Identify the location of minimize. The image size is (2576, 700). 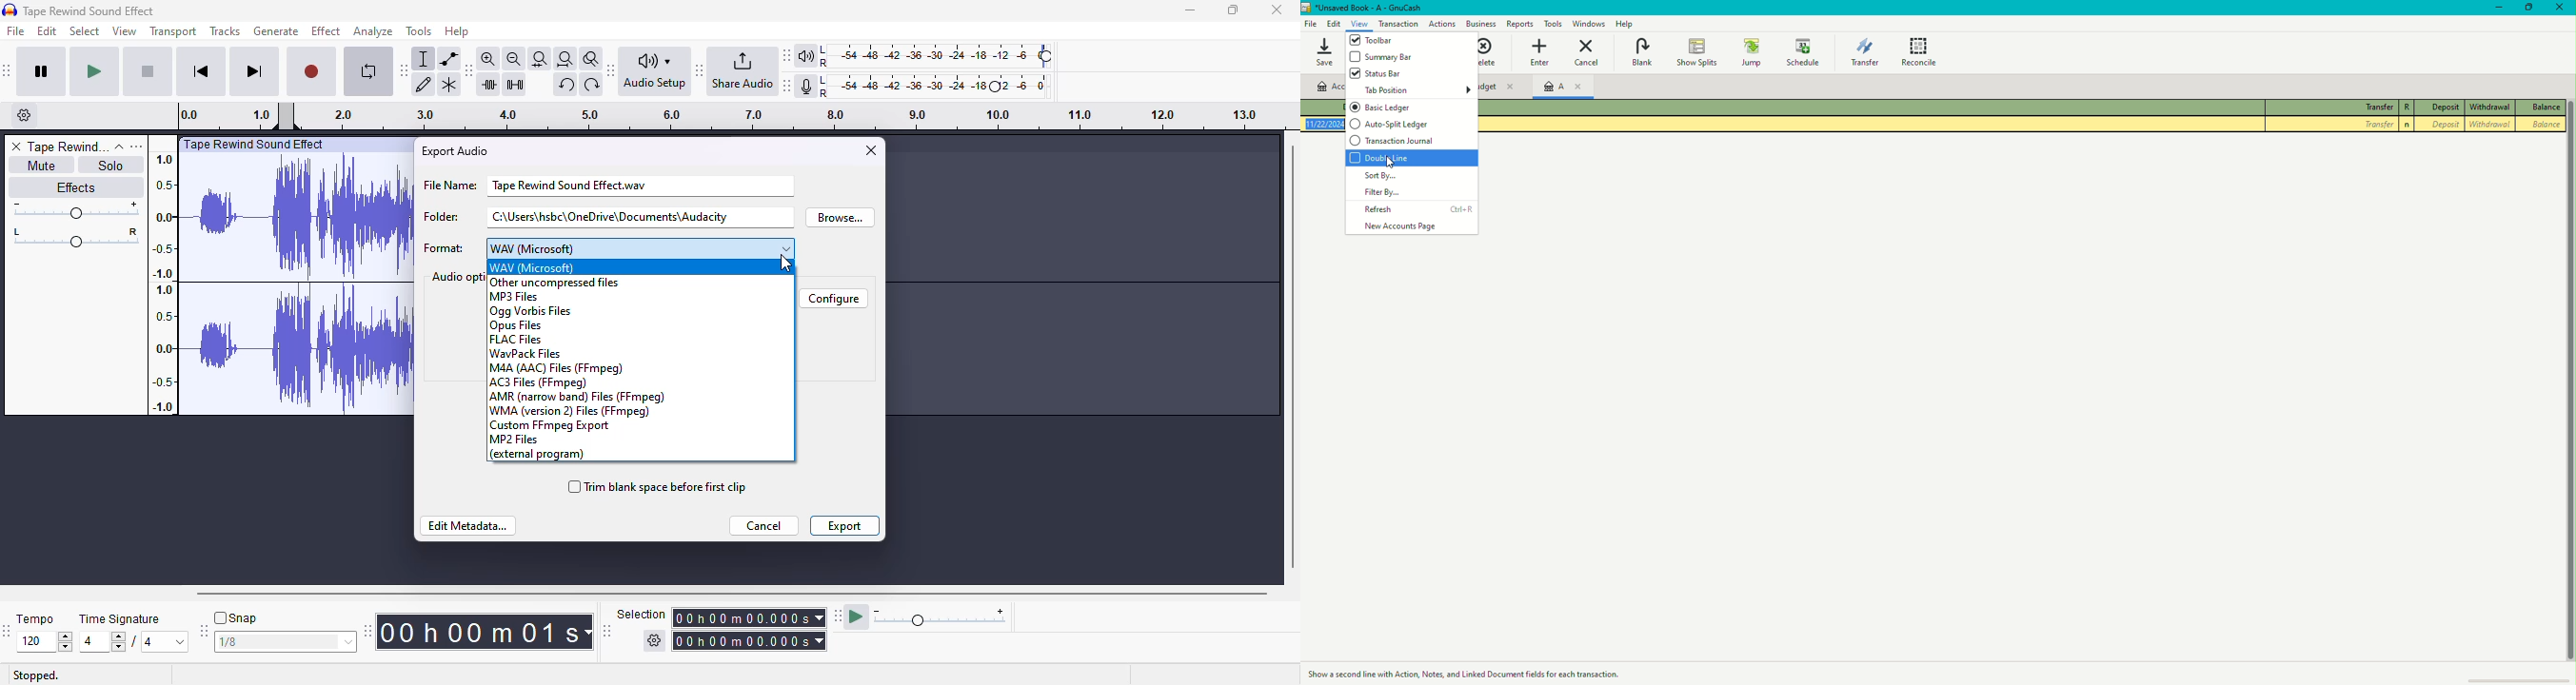
(1189, 10).